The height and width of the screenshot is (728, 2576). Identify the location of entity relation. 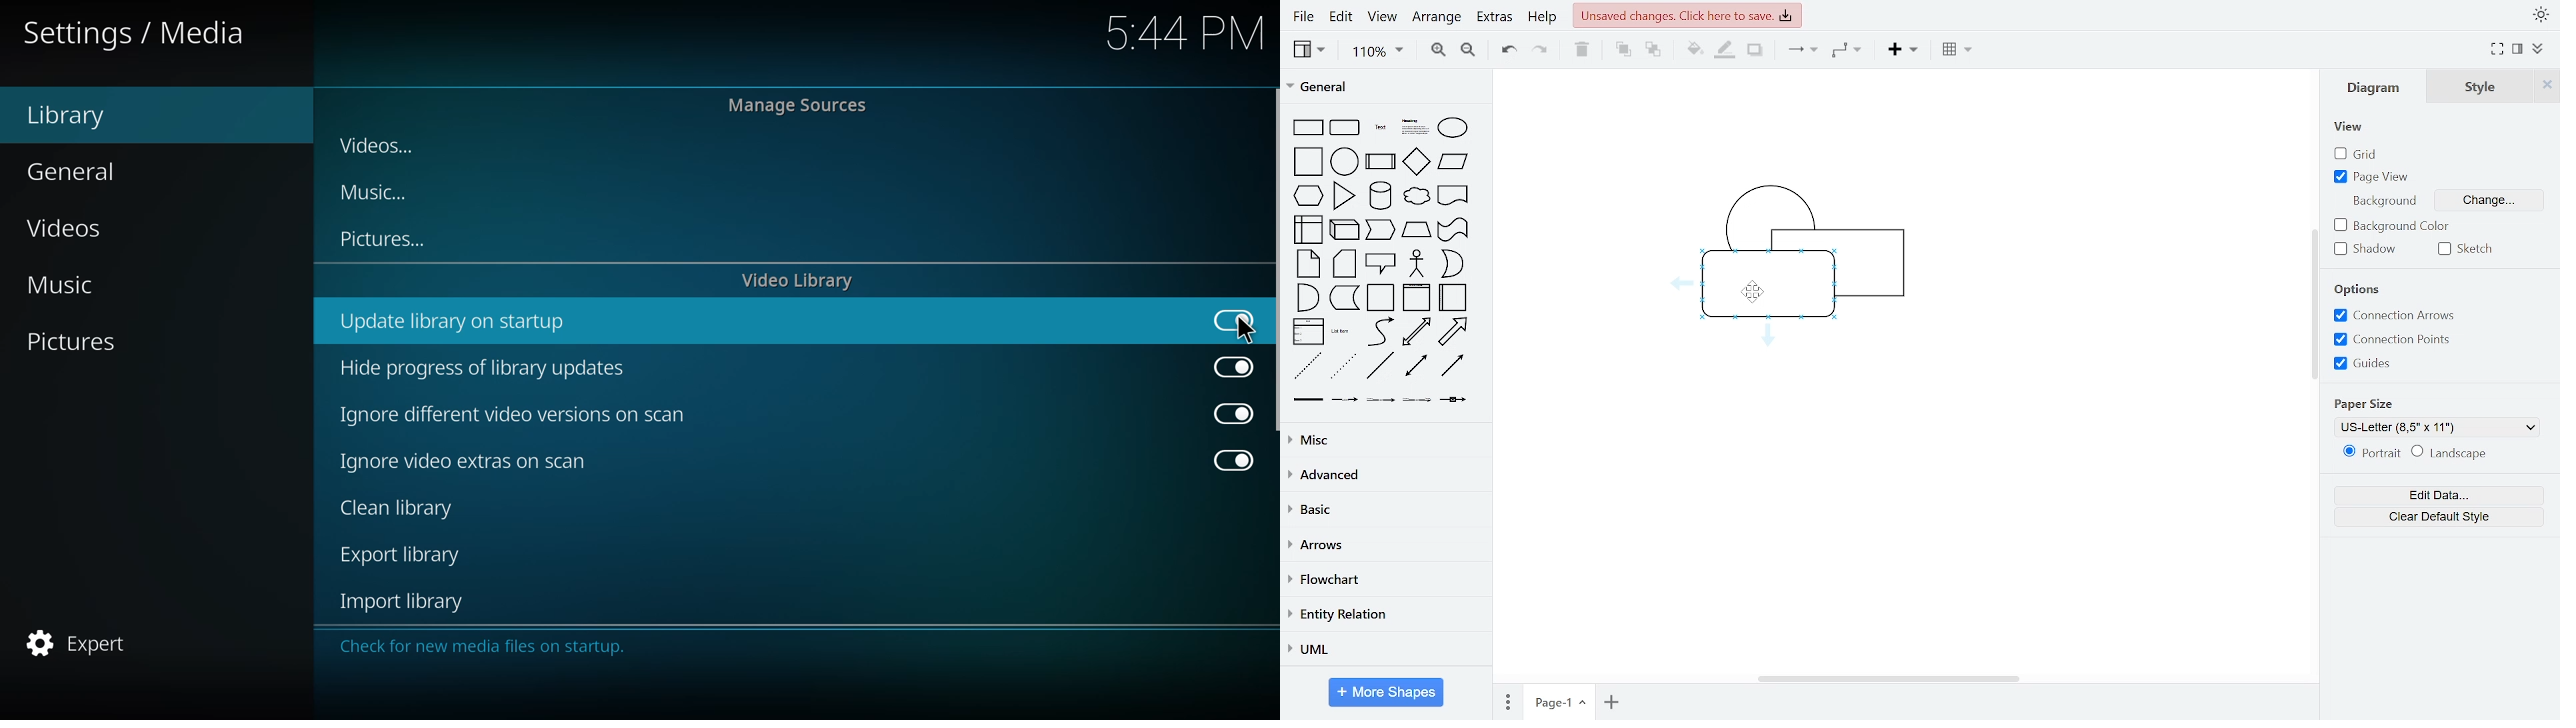
(1385, 613).